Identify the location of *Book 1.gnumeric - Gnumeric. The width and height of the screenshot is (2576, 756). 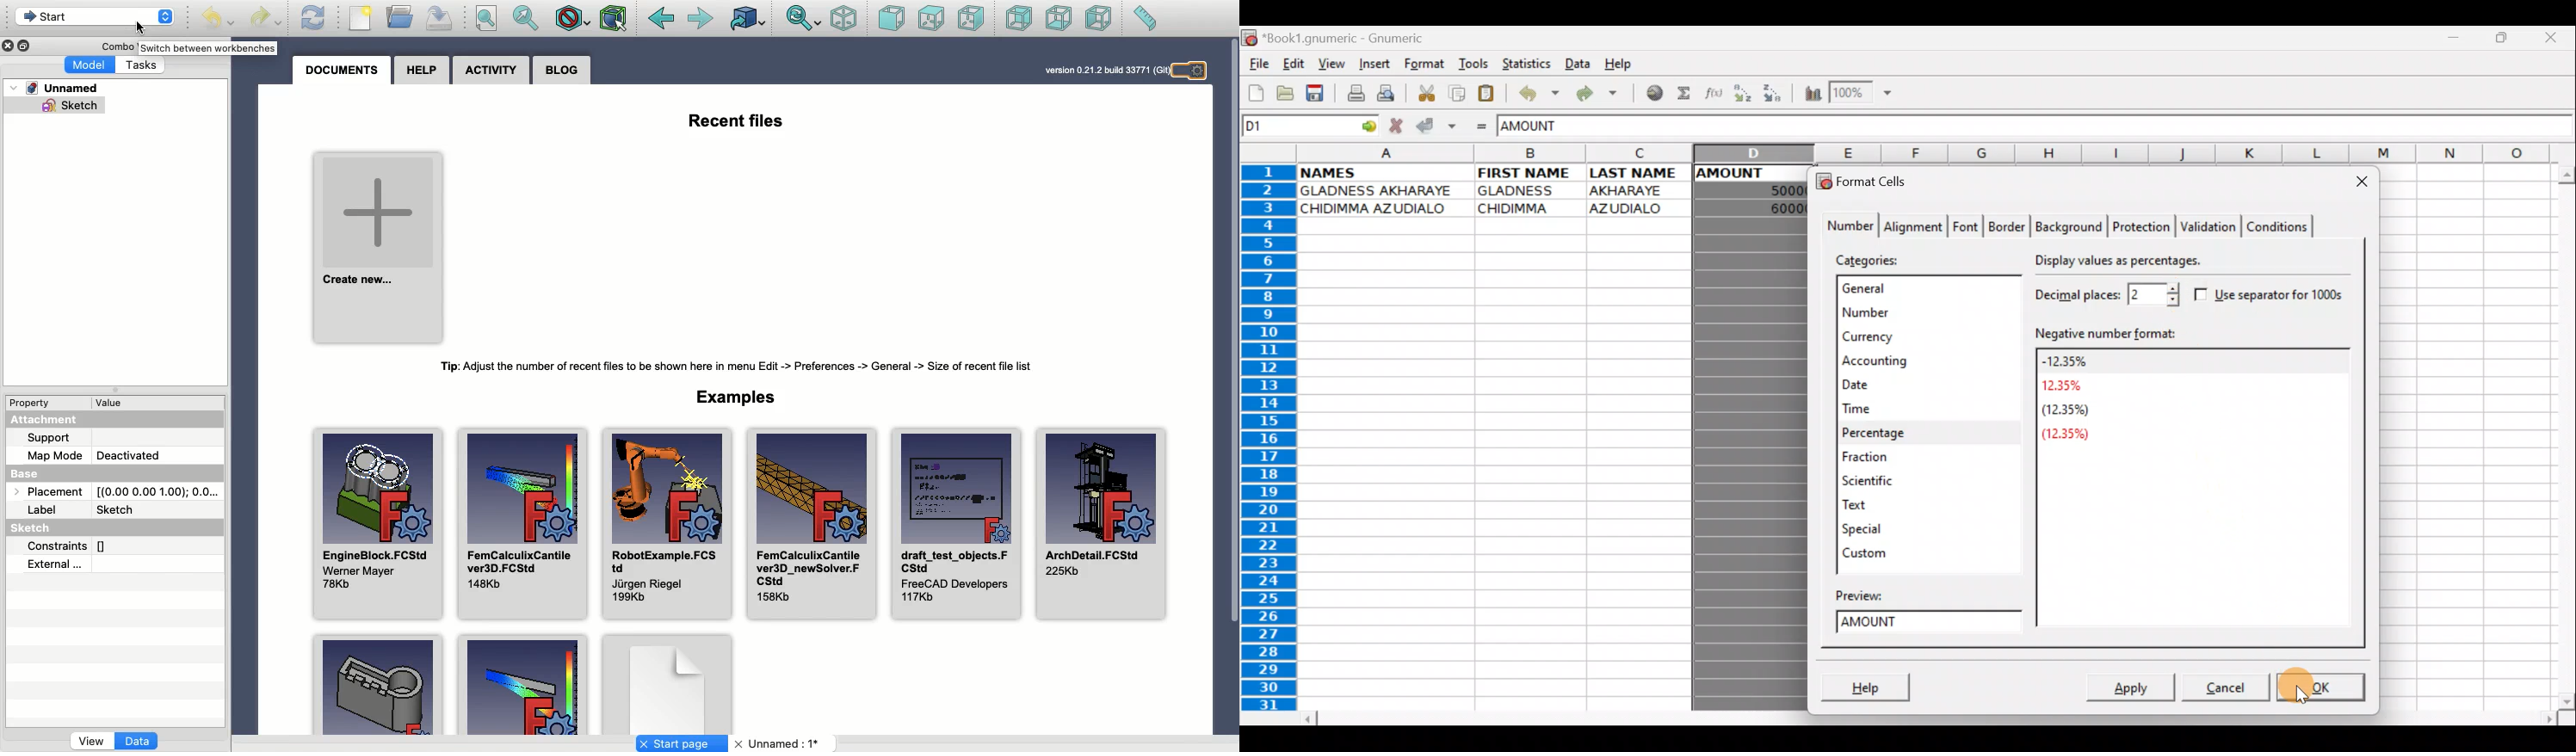
(1353, 40).